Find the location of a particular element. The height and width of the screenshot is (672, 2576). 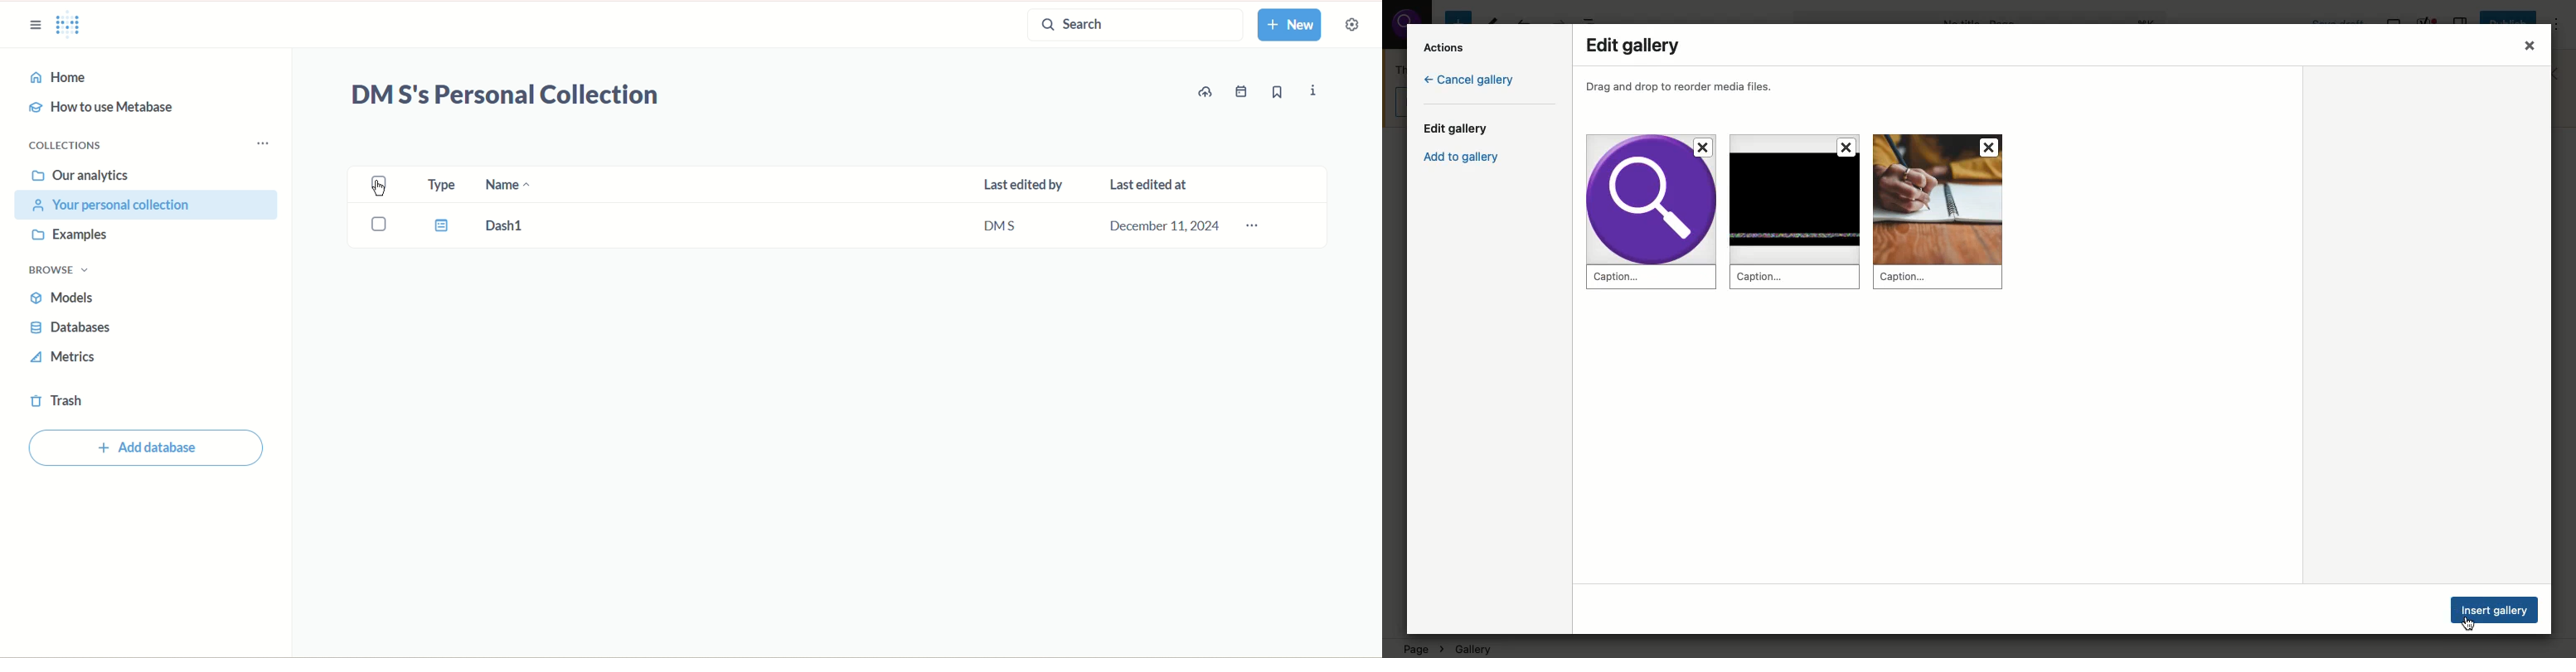

Add to gallery is located at coordinates (1468, 160).